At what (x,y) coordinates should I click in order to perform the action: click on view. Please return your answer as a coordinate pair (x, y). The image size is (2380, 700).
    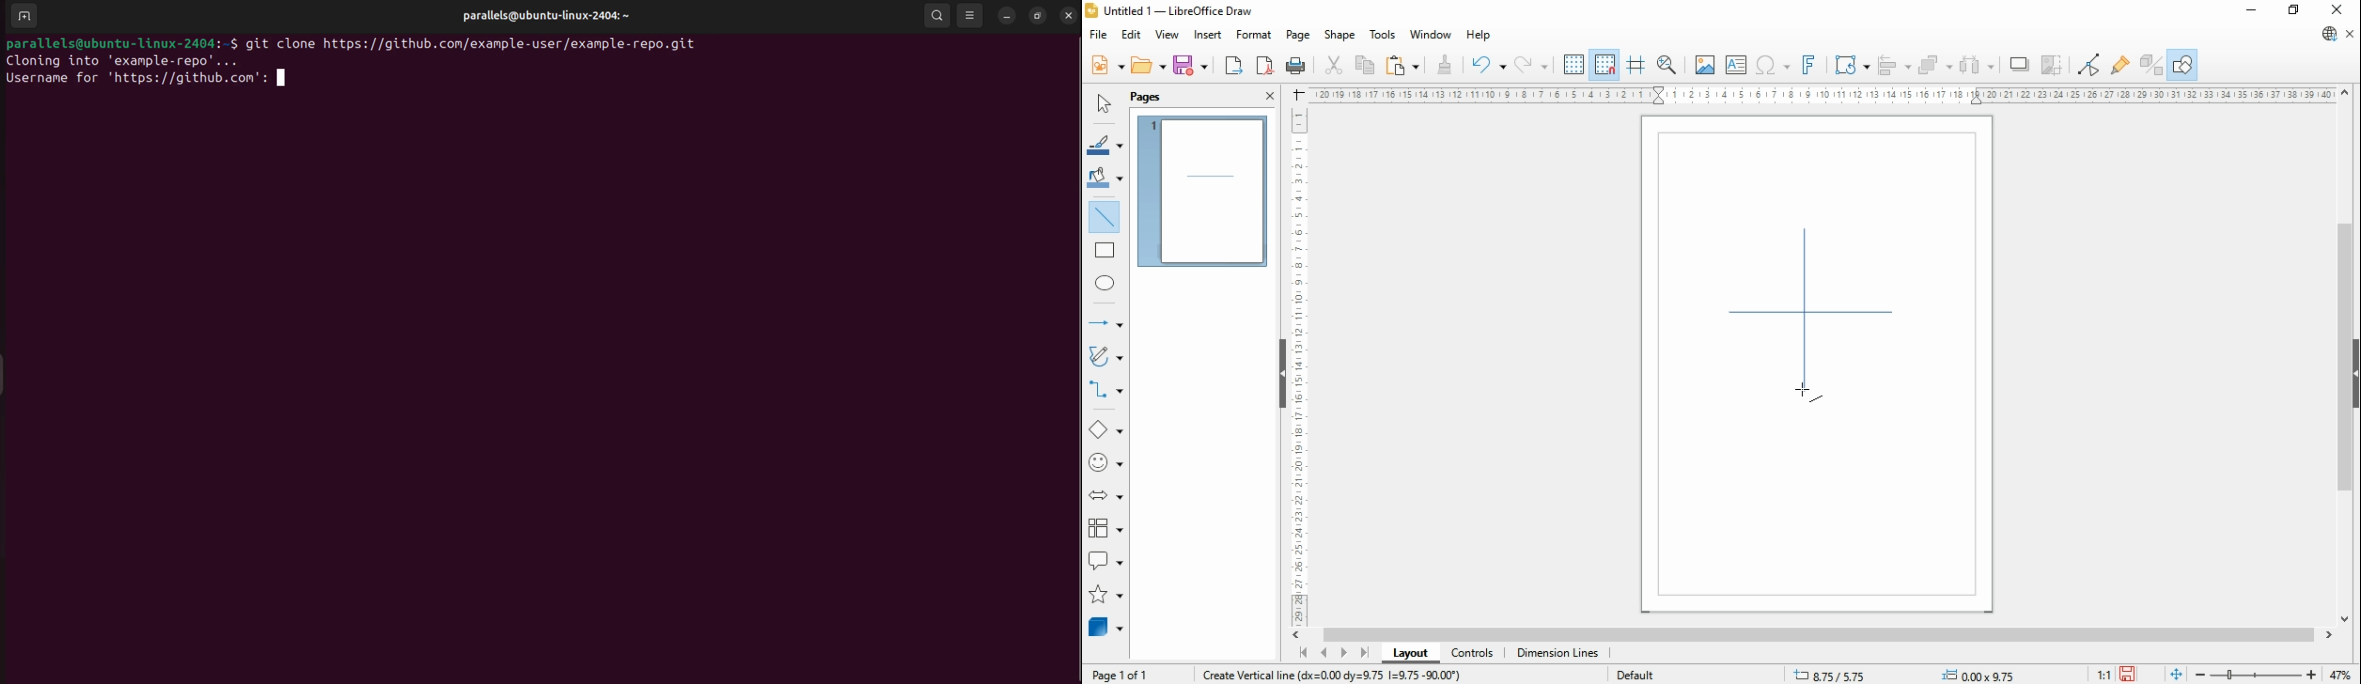
    Looking at the image, I should click on (1167, 36).